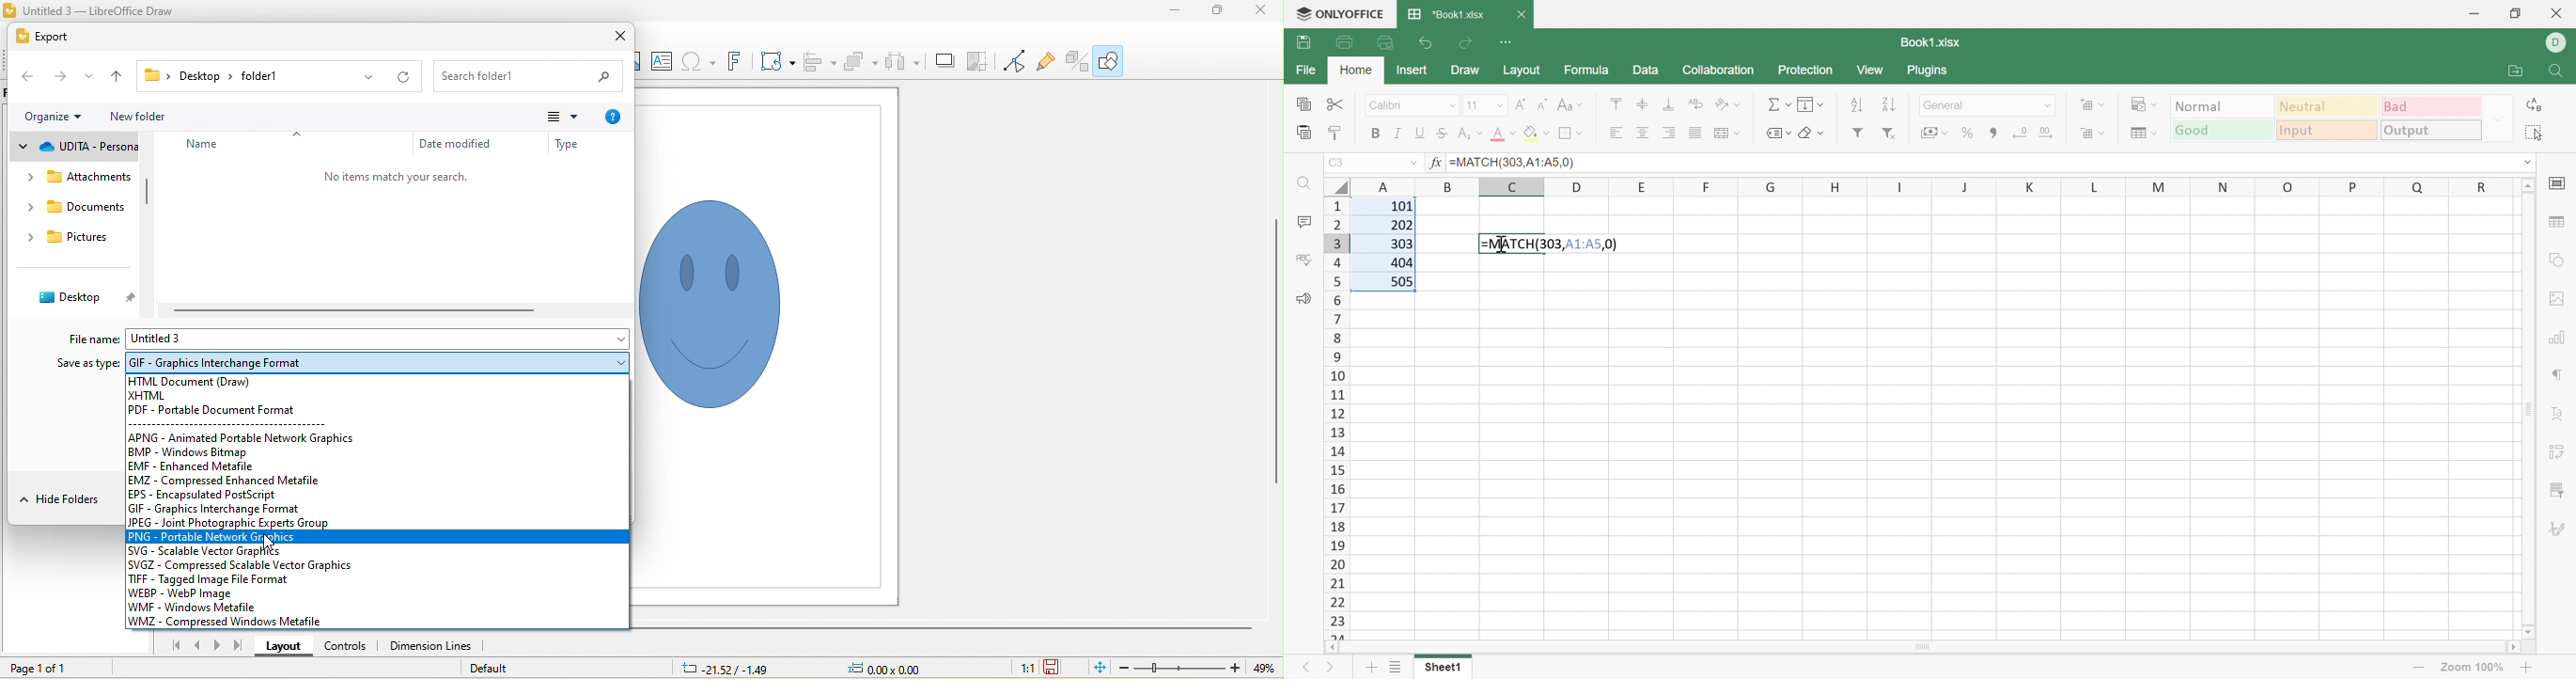 The width and height of the screenshot is (2576, 700). Describe the element at coordinates (1447, 16) in the screenshot. I see `*Book1.xlsx` at that location.